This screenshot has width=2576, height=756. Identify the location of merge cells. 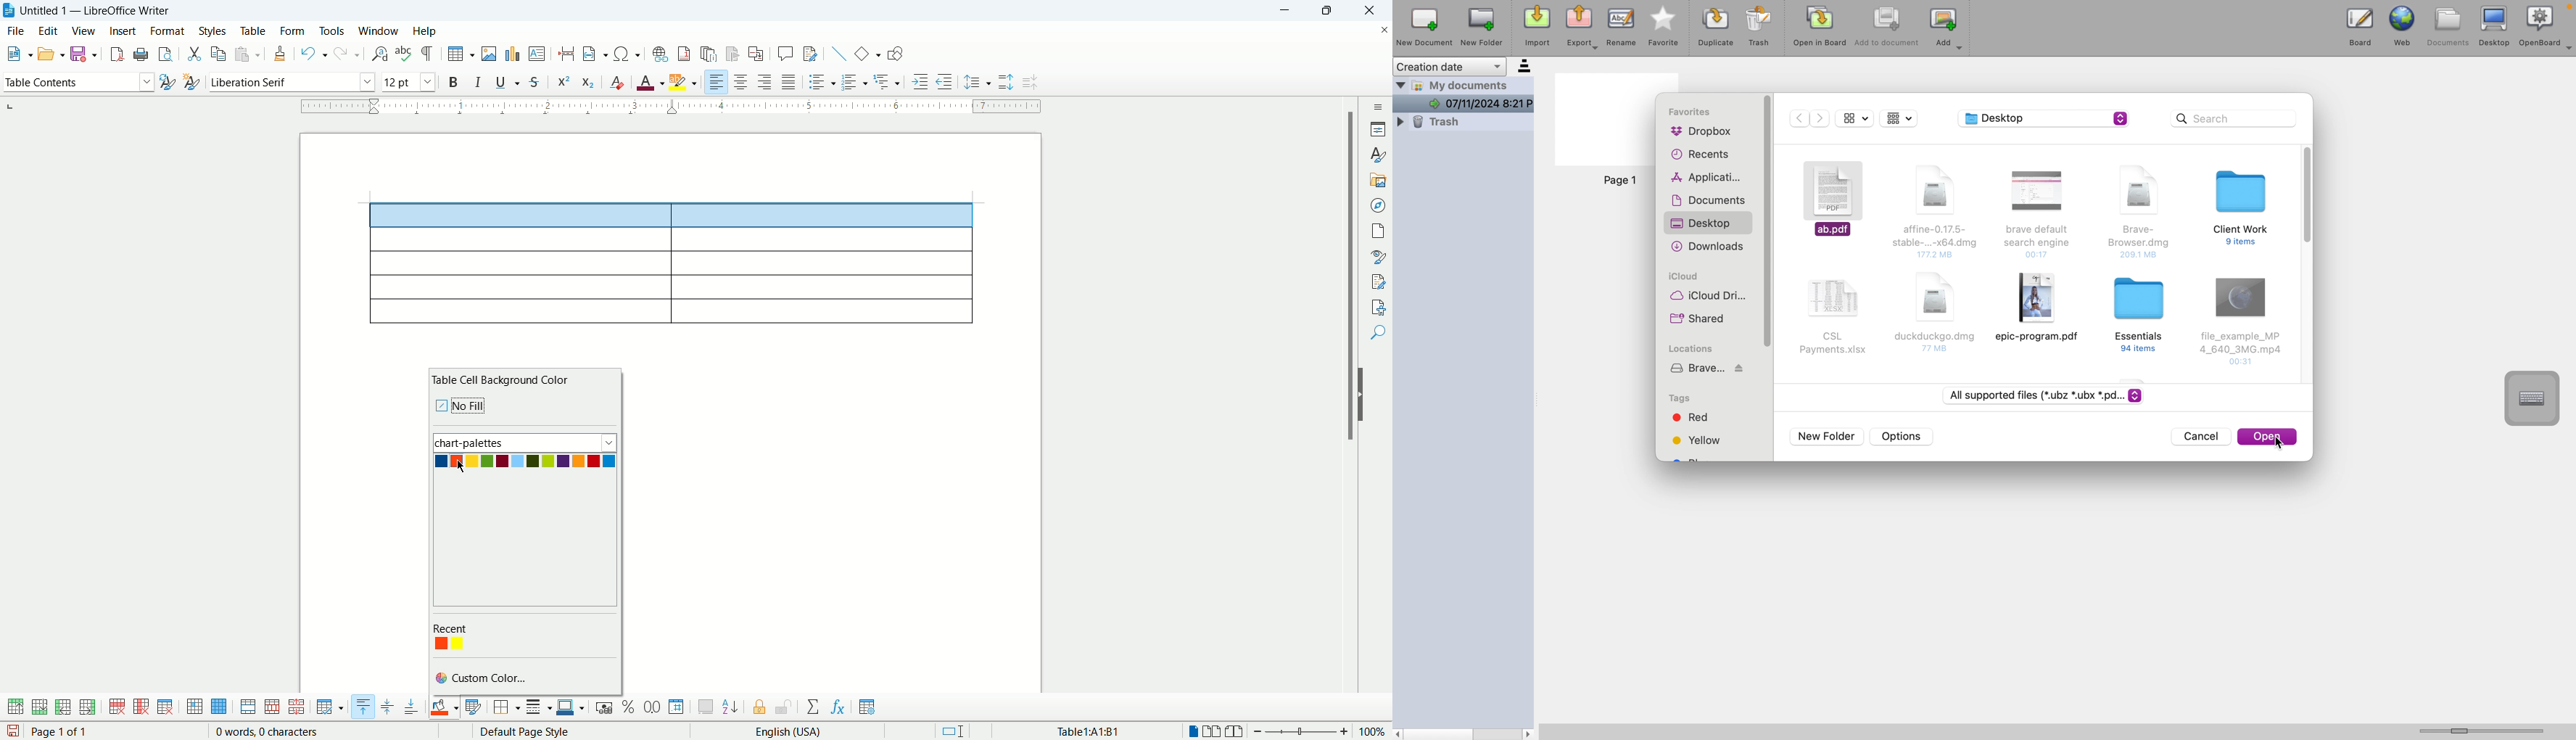
(249, 707).